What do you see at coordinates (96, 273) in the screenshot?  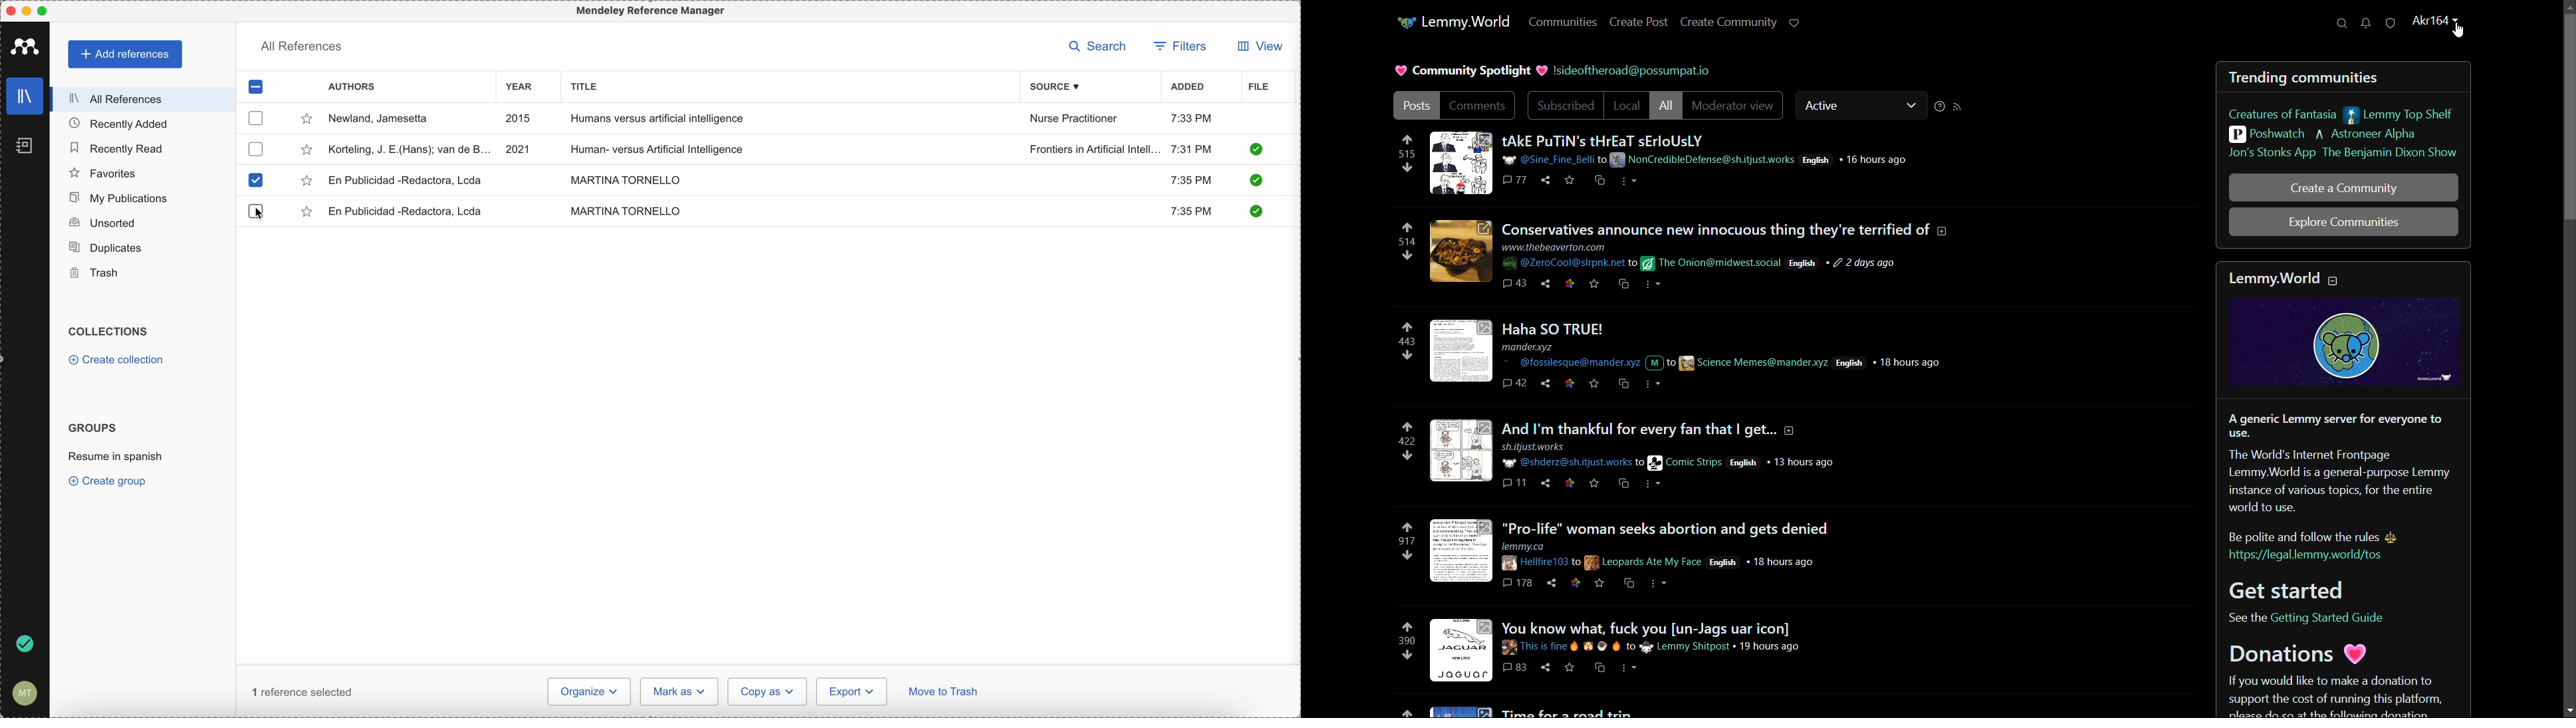 I see `trash` at bounding box center [96, 273].